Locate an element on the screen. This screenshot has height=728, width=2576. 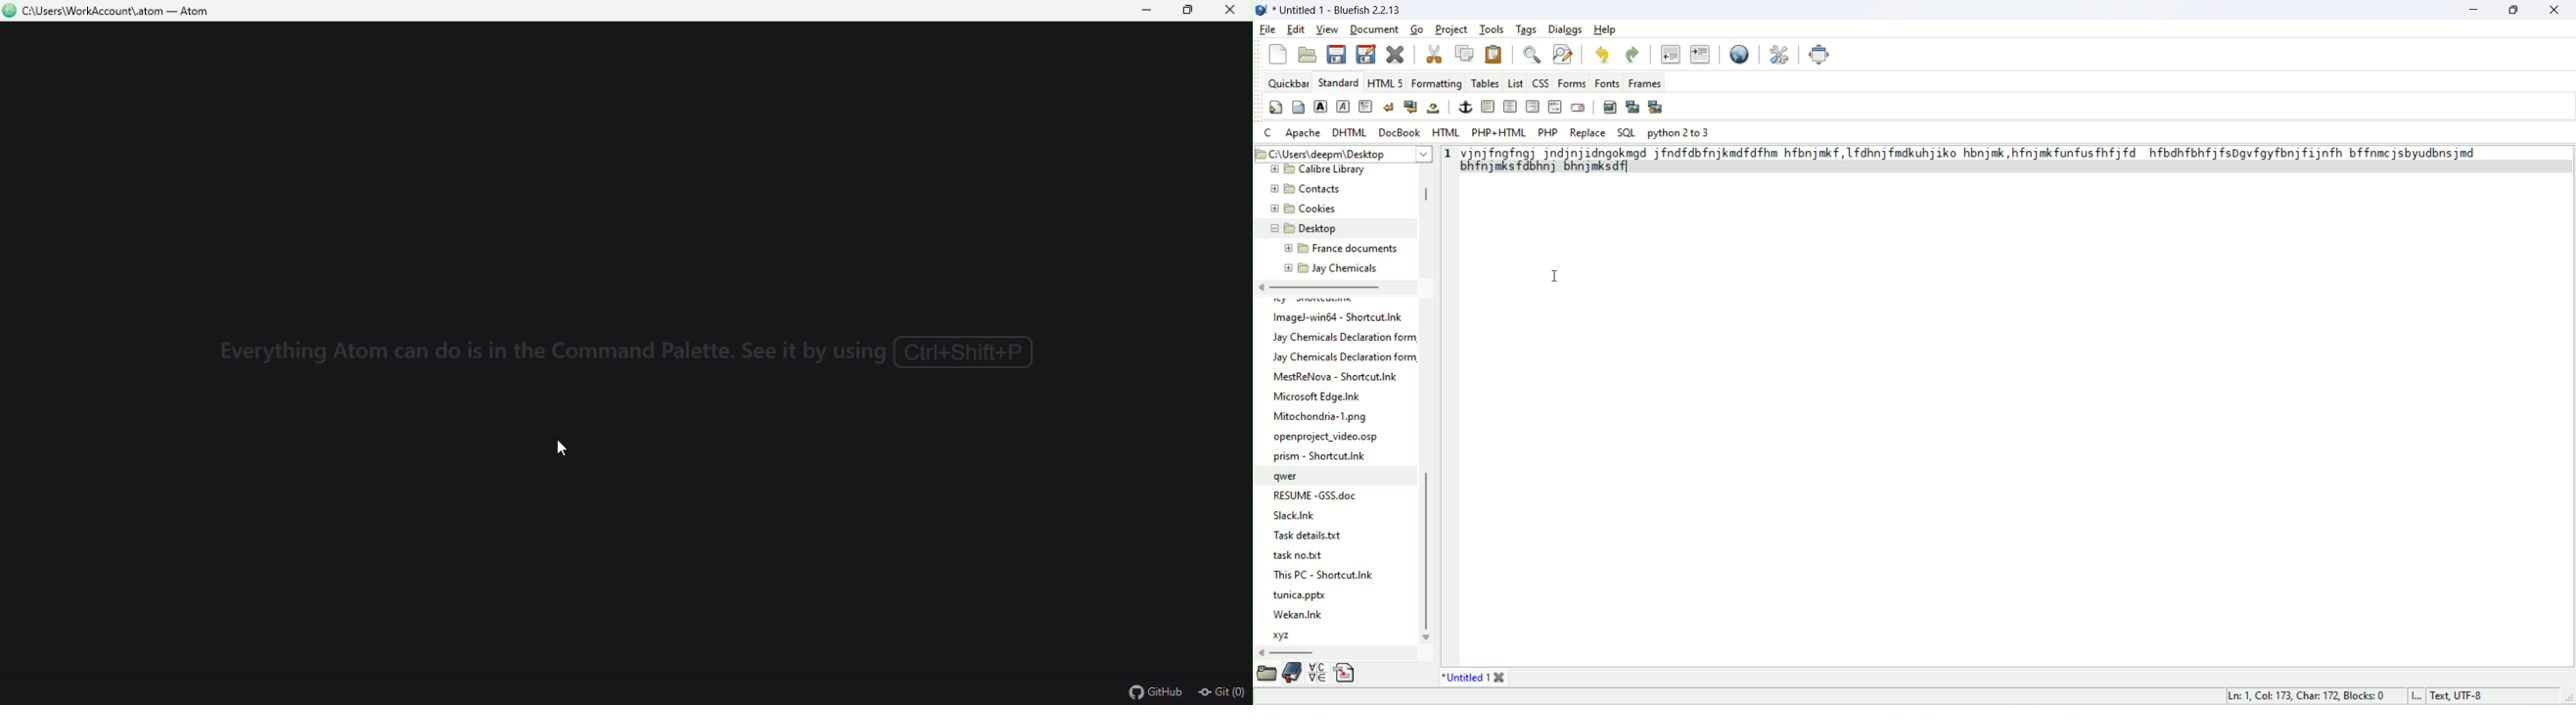
restore is located at coordinates (1189, 12).